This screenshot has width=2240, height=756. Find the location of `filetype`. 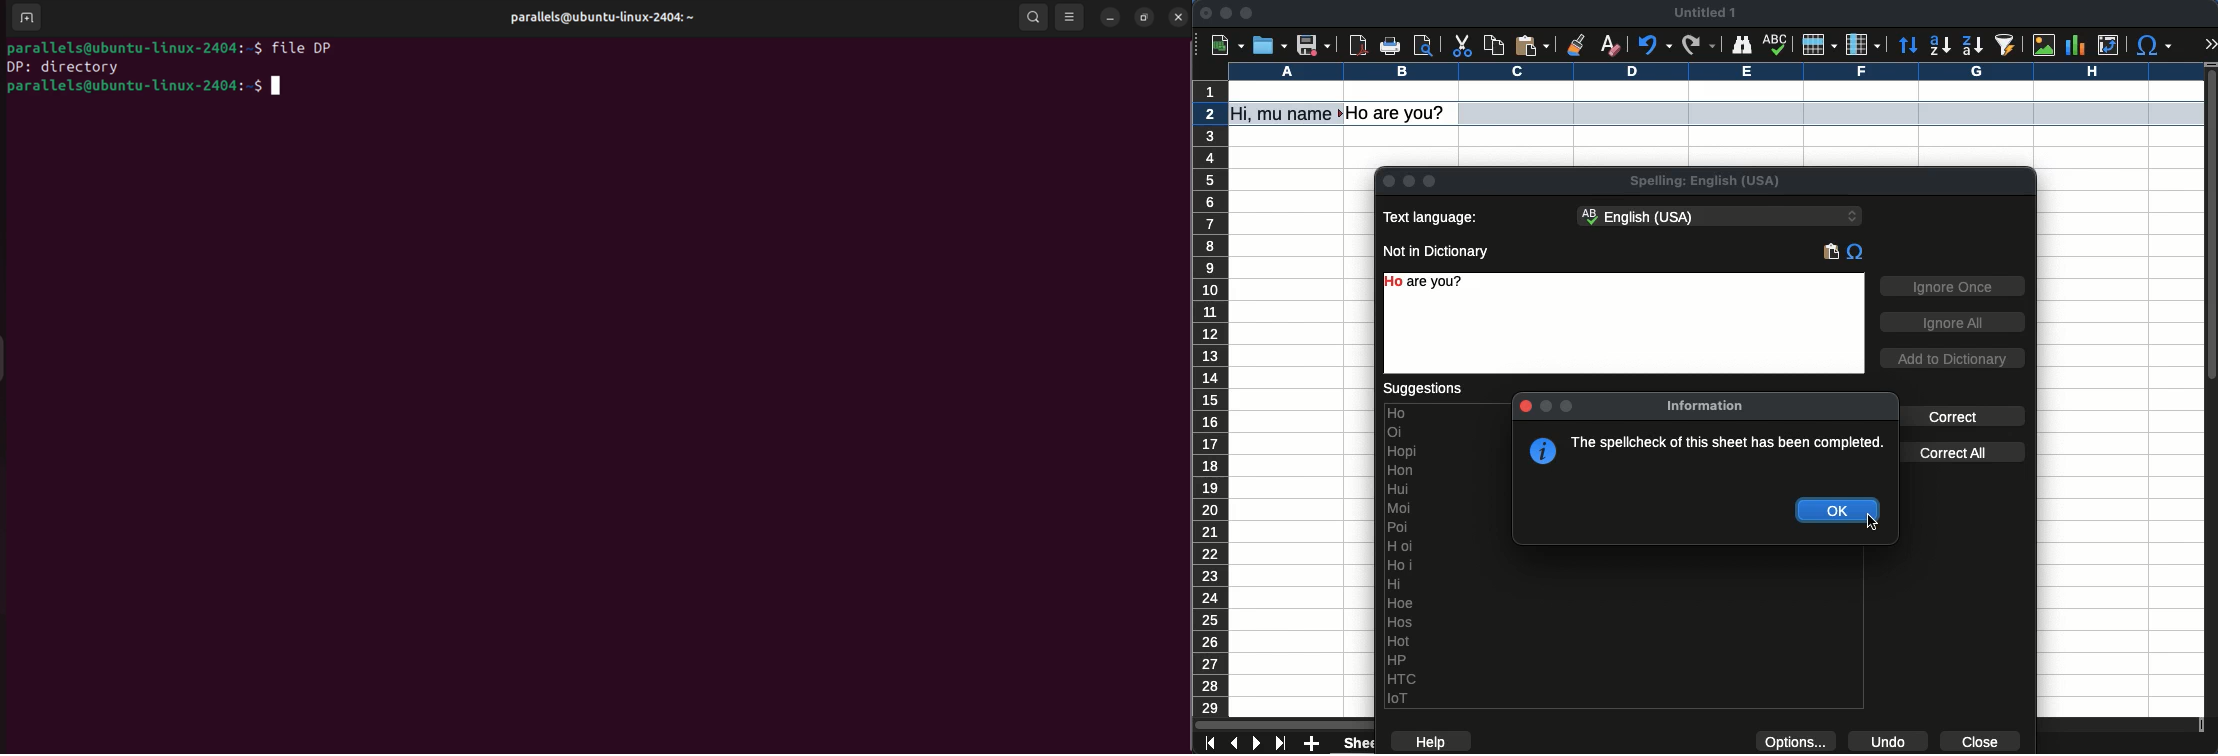

filetype is located at coordinates (86, 68).